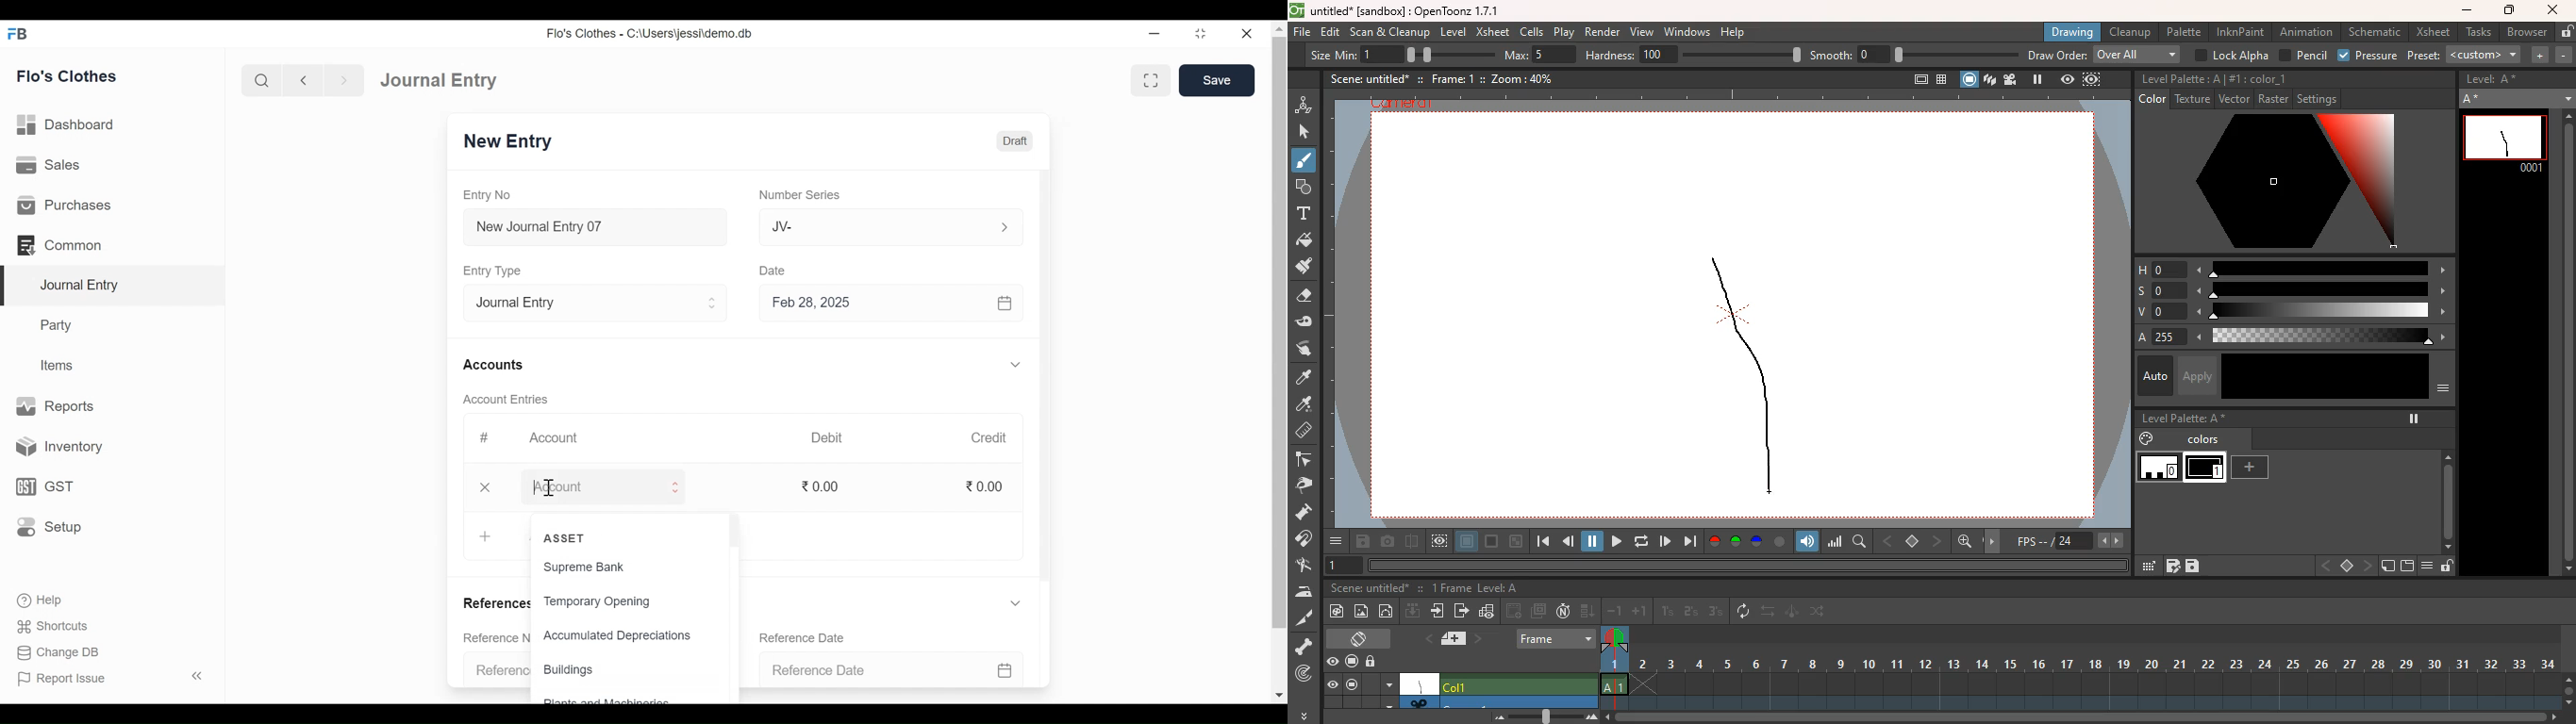 The height and width of the screenshot is (728, 2576). What do you see at coordinates (2320, 99) in the screenshot?
I see `settings` at bounding box center [2320, 99].